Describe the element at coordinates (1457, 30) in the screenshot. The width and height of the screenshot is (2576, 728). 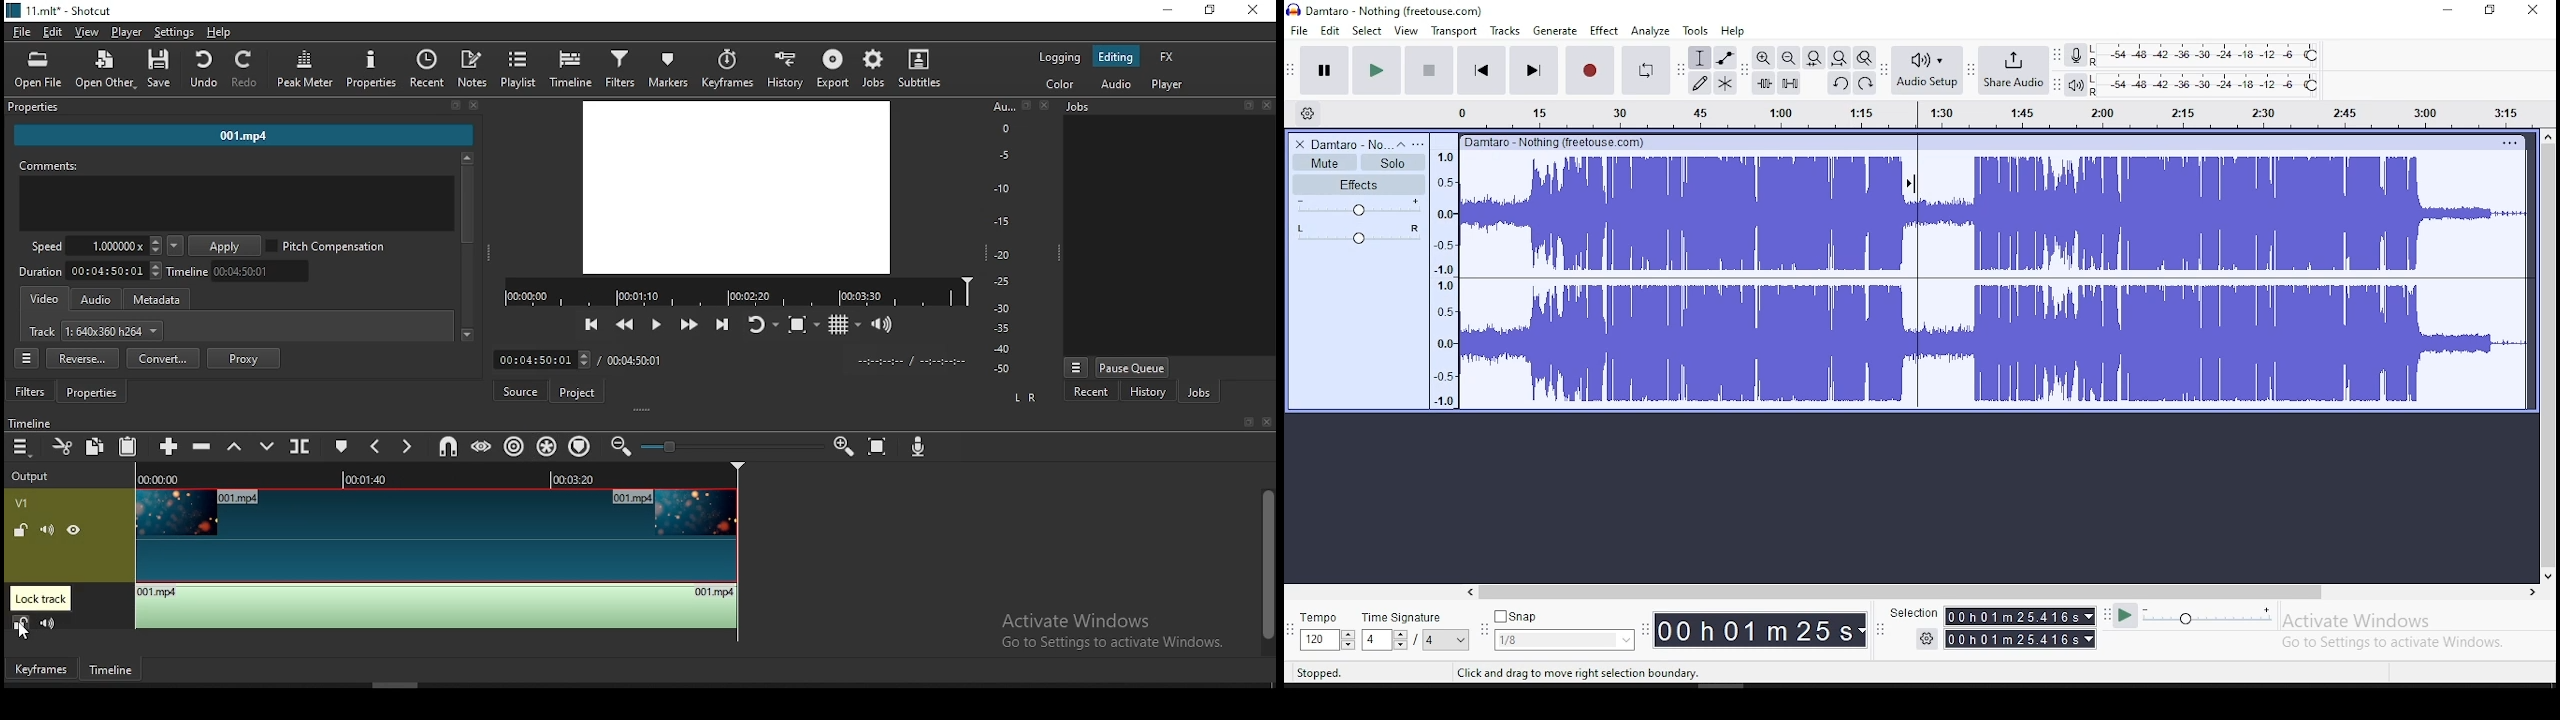
I see `transport` at that location.